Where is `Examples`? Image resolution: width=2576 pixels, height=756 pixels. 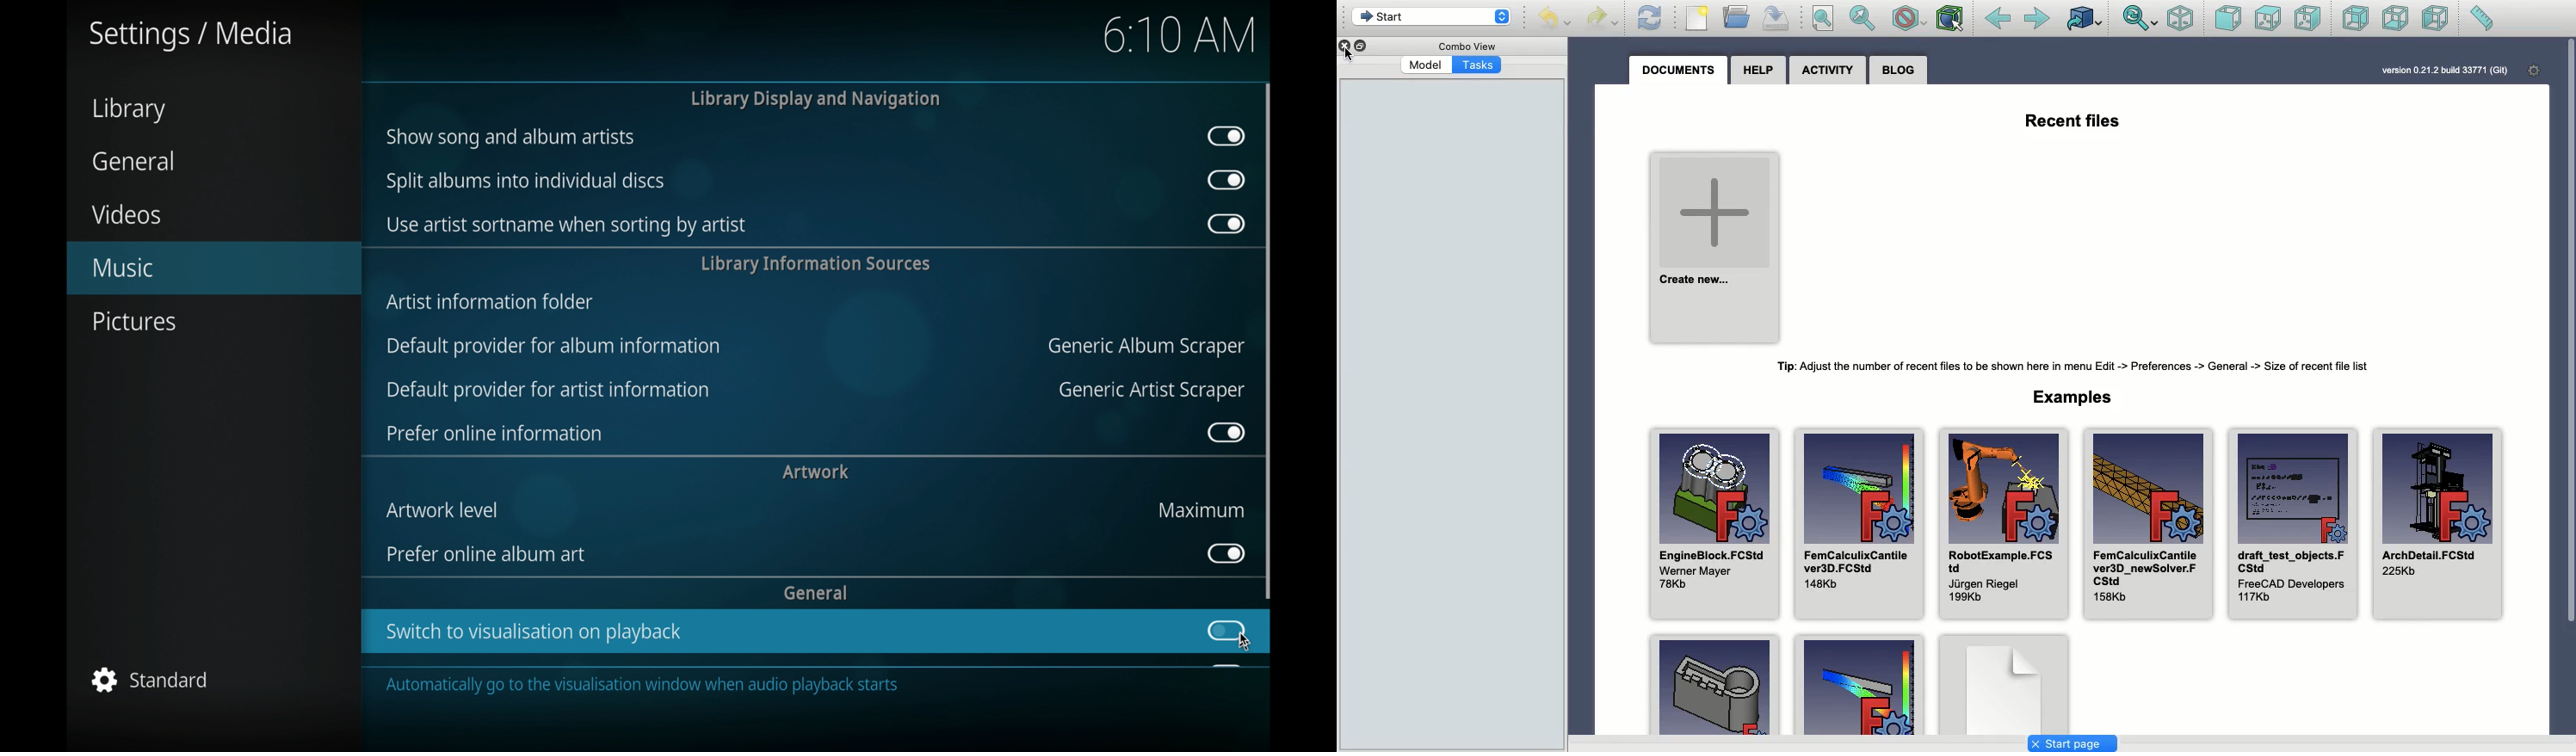 Examples is located at coordinates (2071, 398).